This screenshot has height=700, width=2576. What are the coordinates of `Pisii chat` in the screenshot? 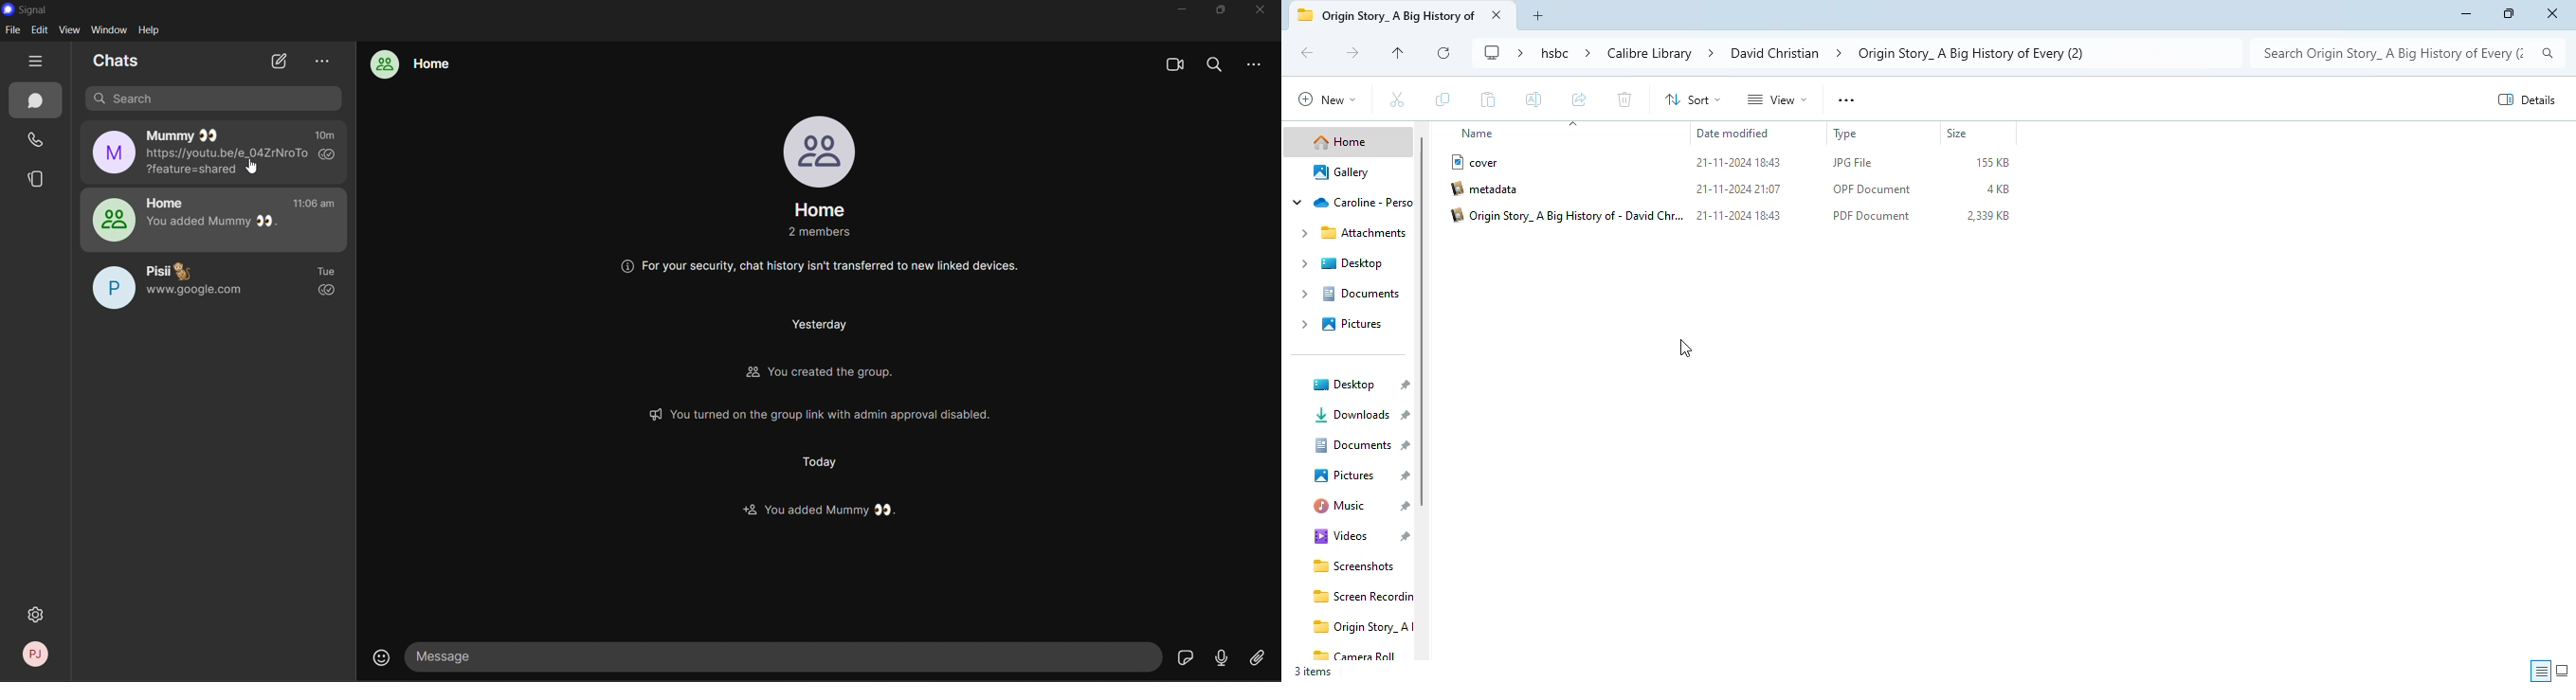 It's located at (212, 286).